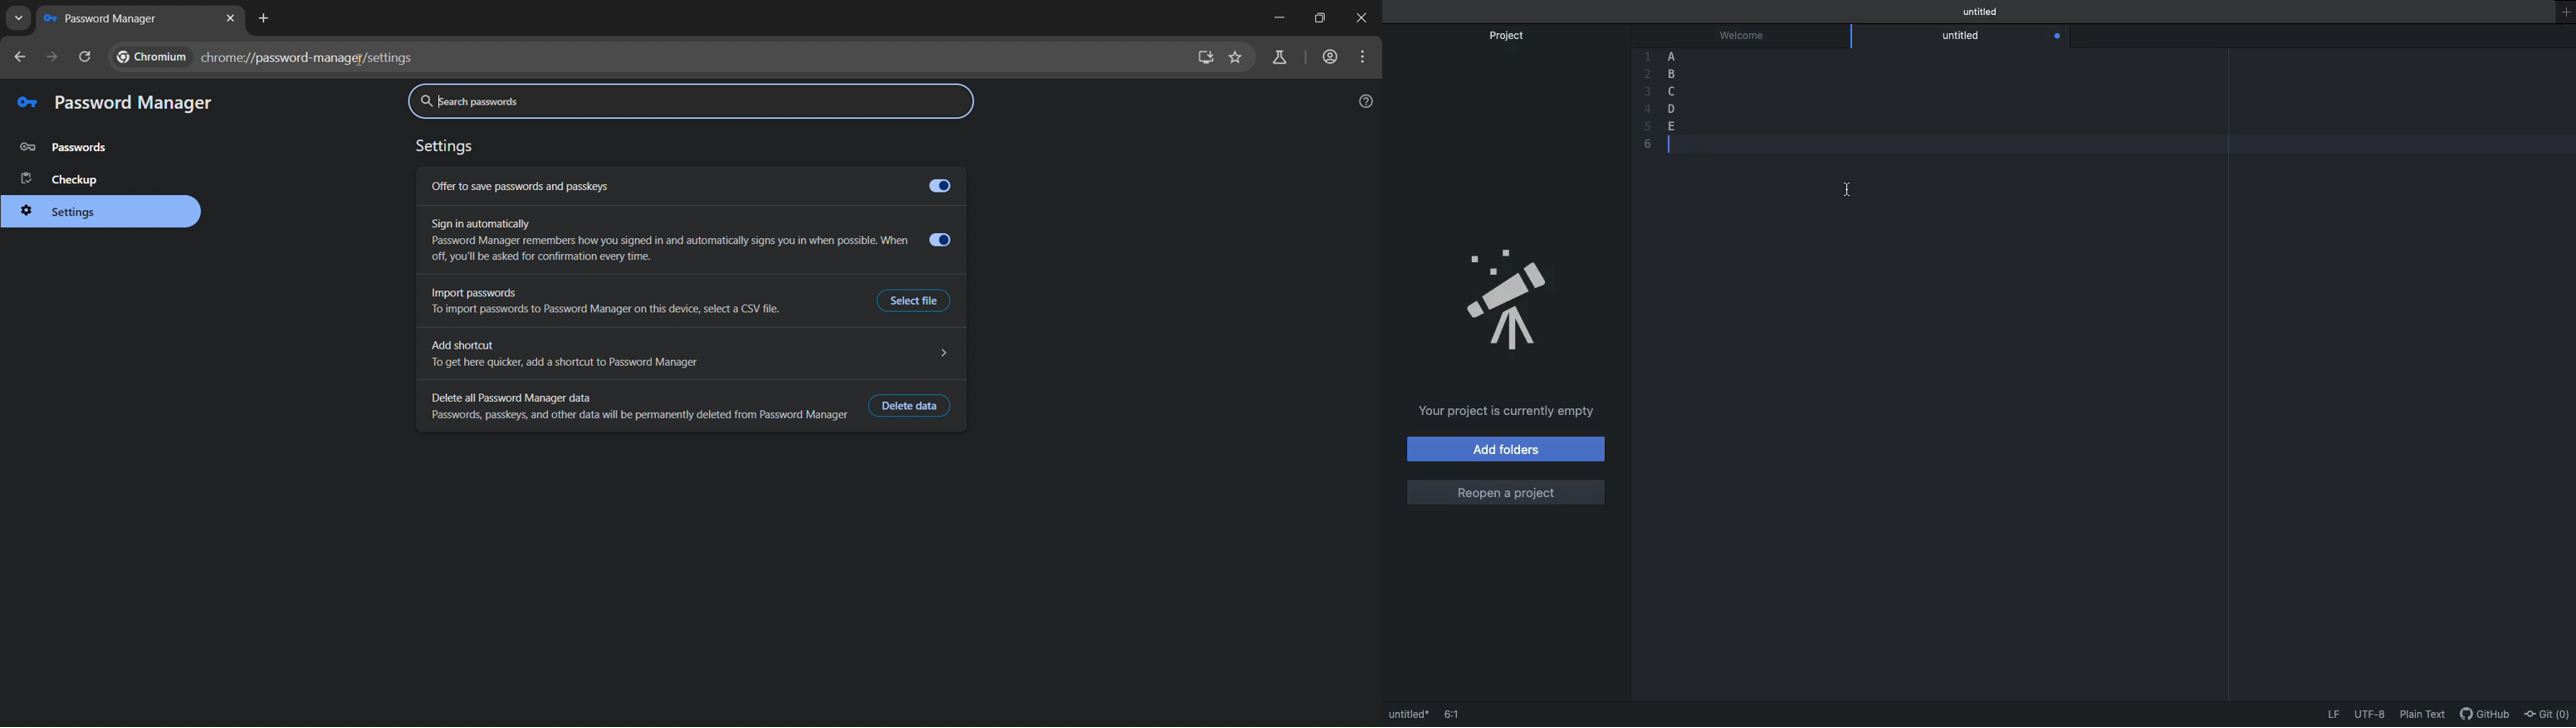 The image size is (2576, 728). What do you see at coordinates (1237, 57) in the screenshot?
I see `bookmark page` at bounding box center [1237, 57].